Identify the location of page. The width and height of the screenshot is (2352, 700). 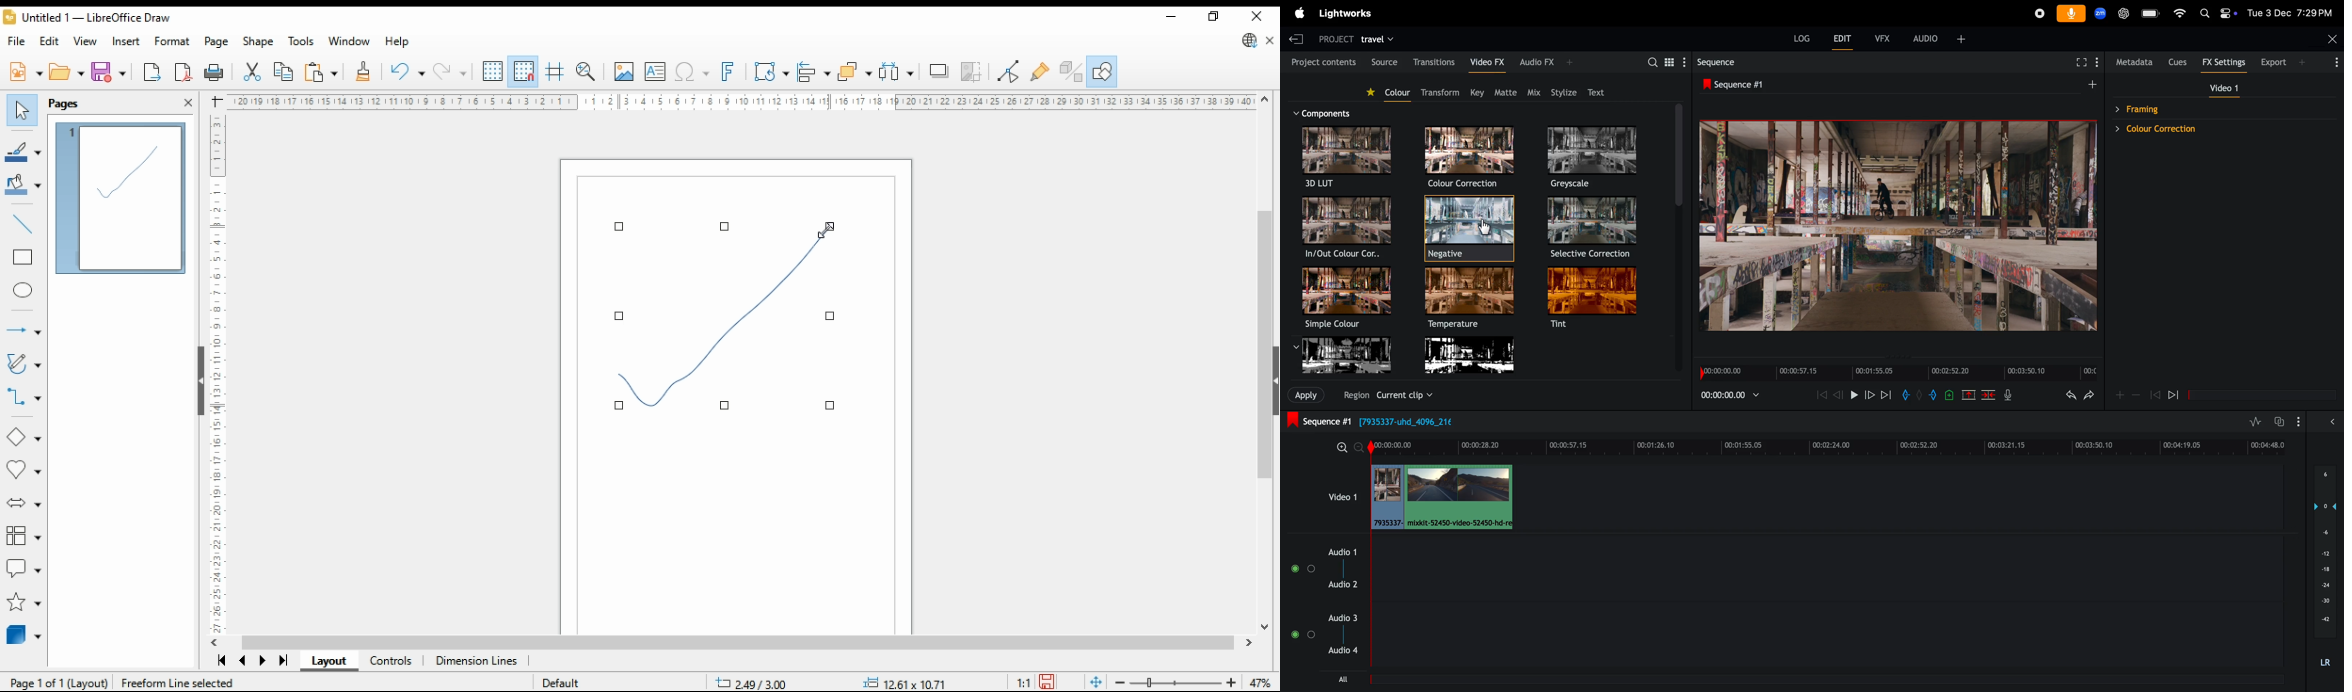
(216, 41).